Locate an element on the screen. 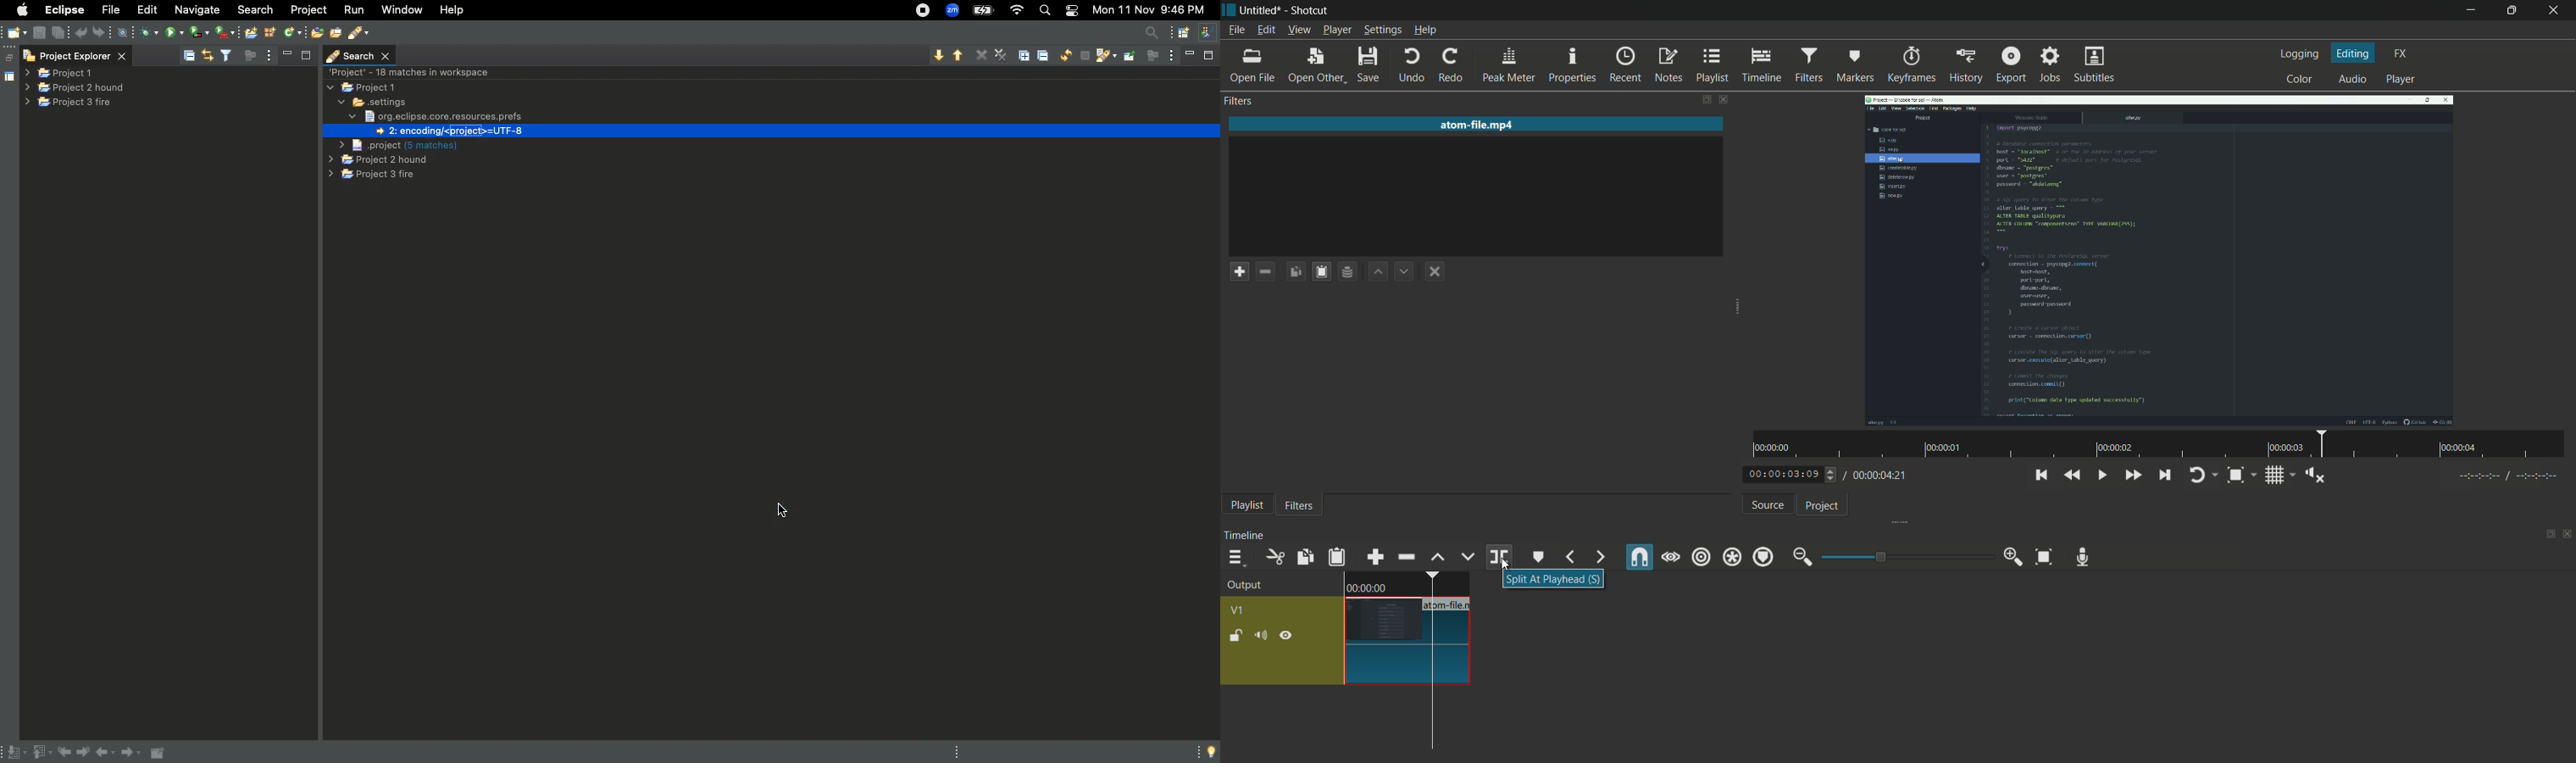 This screenshot has height=784, width=2576. new java type is located at coordinates (270, 32).